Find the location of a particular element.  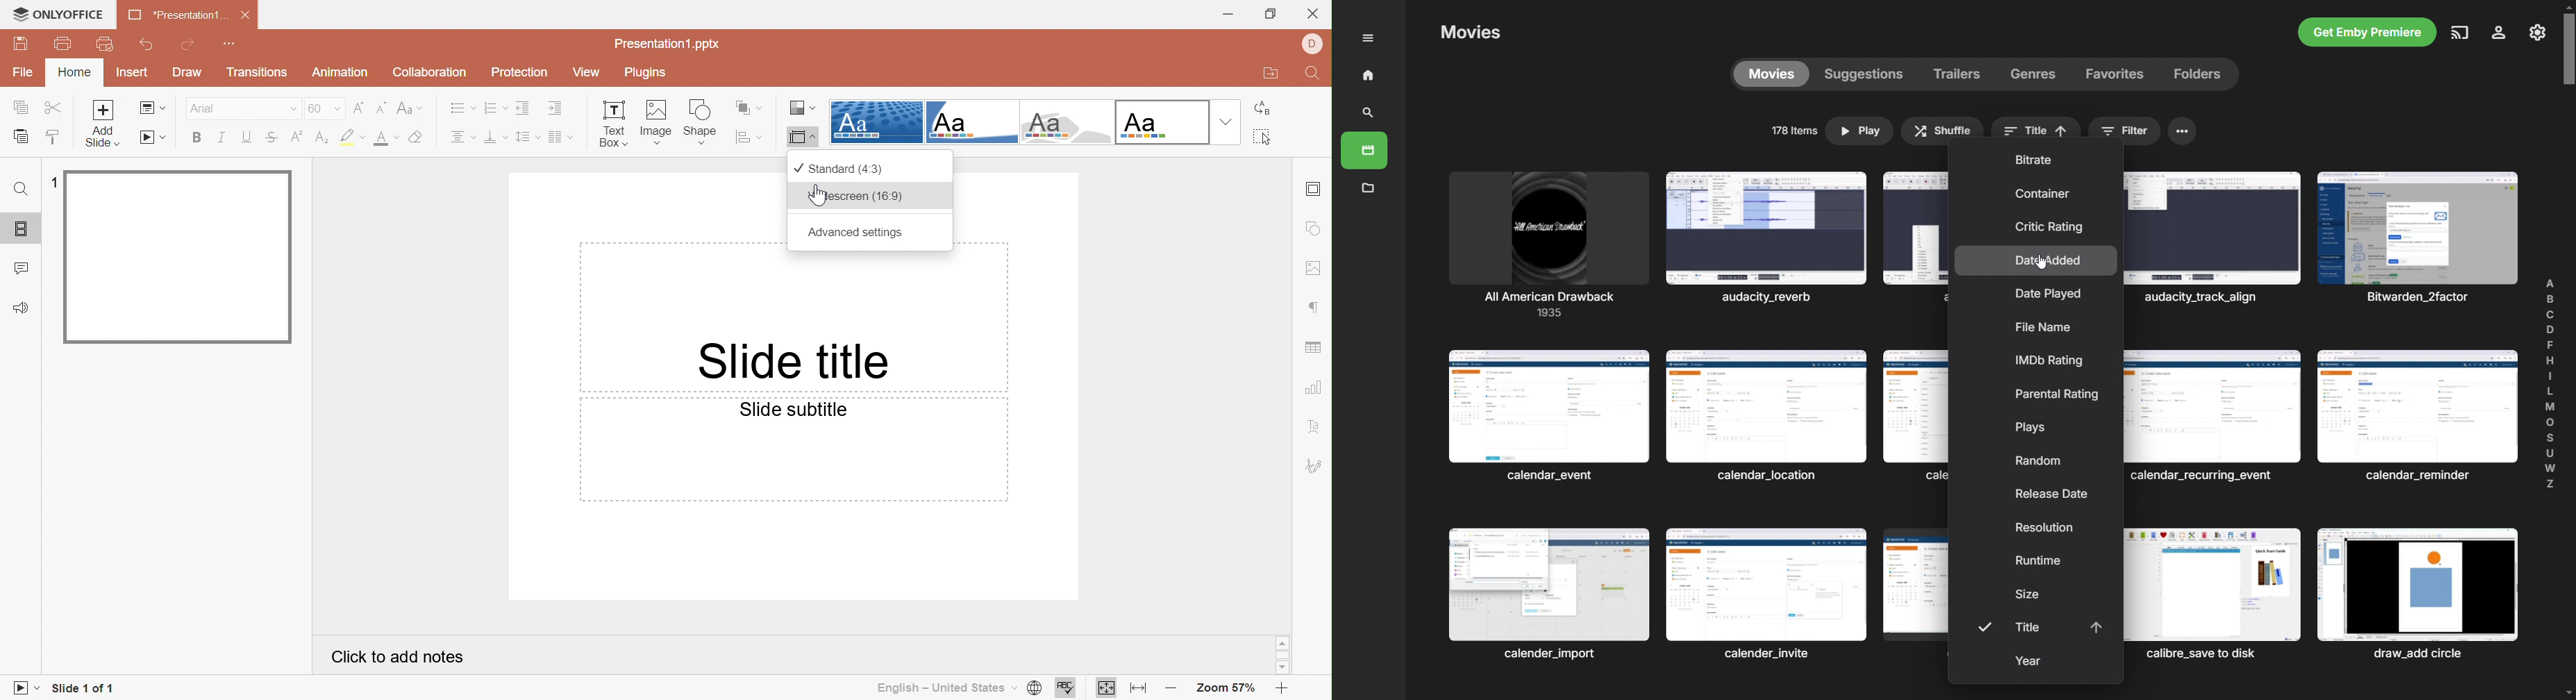

critic rating is located at coordinates (2037, 226).